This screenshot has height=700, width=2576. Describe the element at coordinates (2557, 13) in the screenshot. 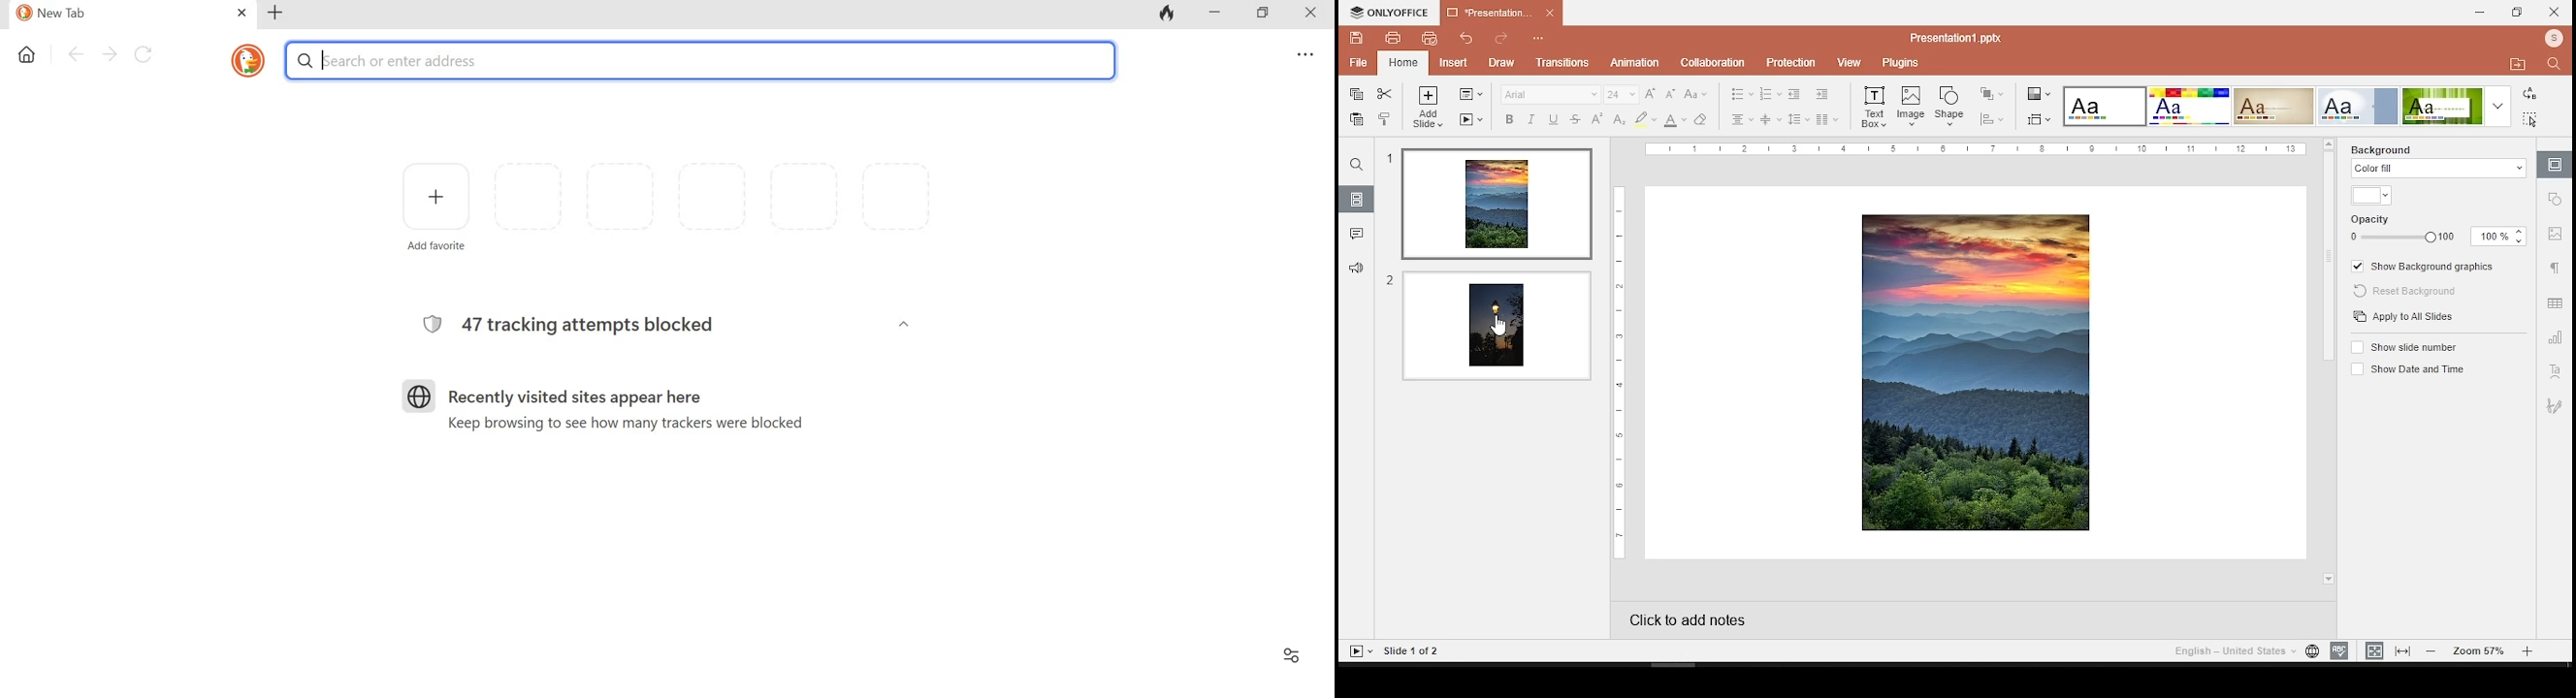

I see `close window` at that location.